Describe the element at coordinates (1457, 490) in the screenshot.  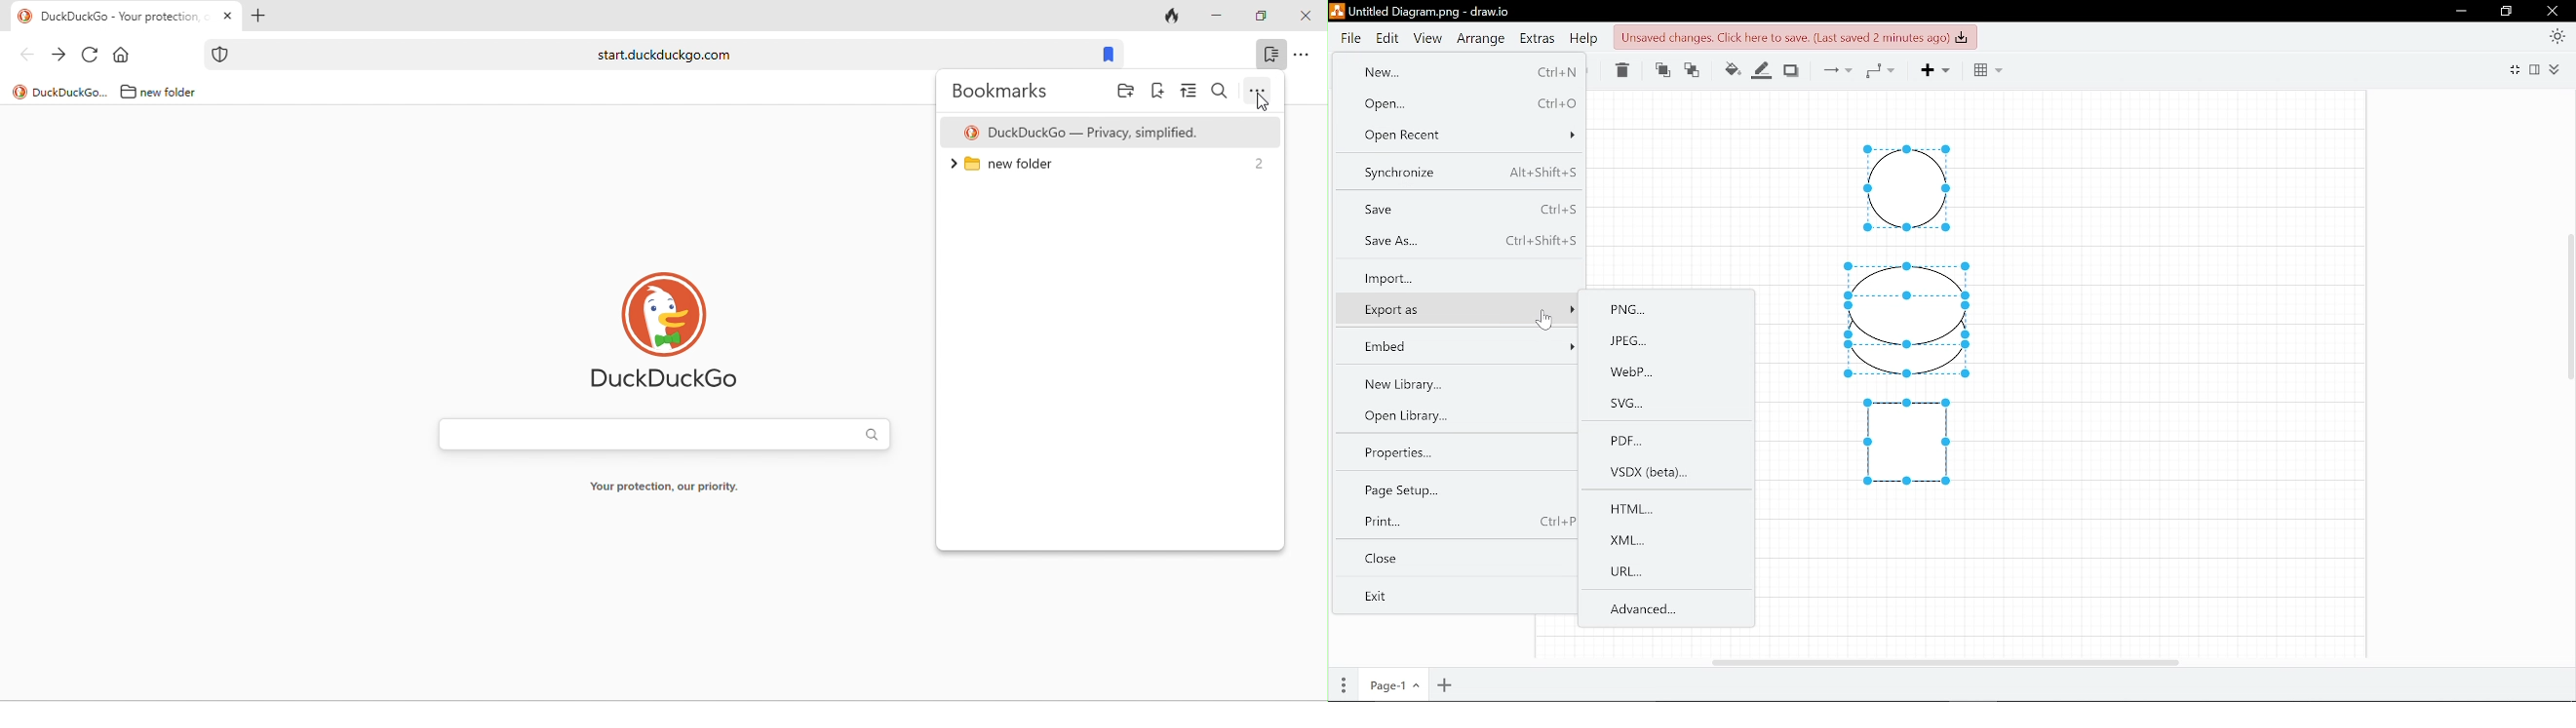
I see `Page setup` at that location.